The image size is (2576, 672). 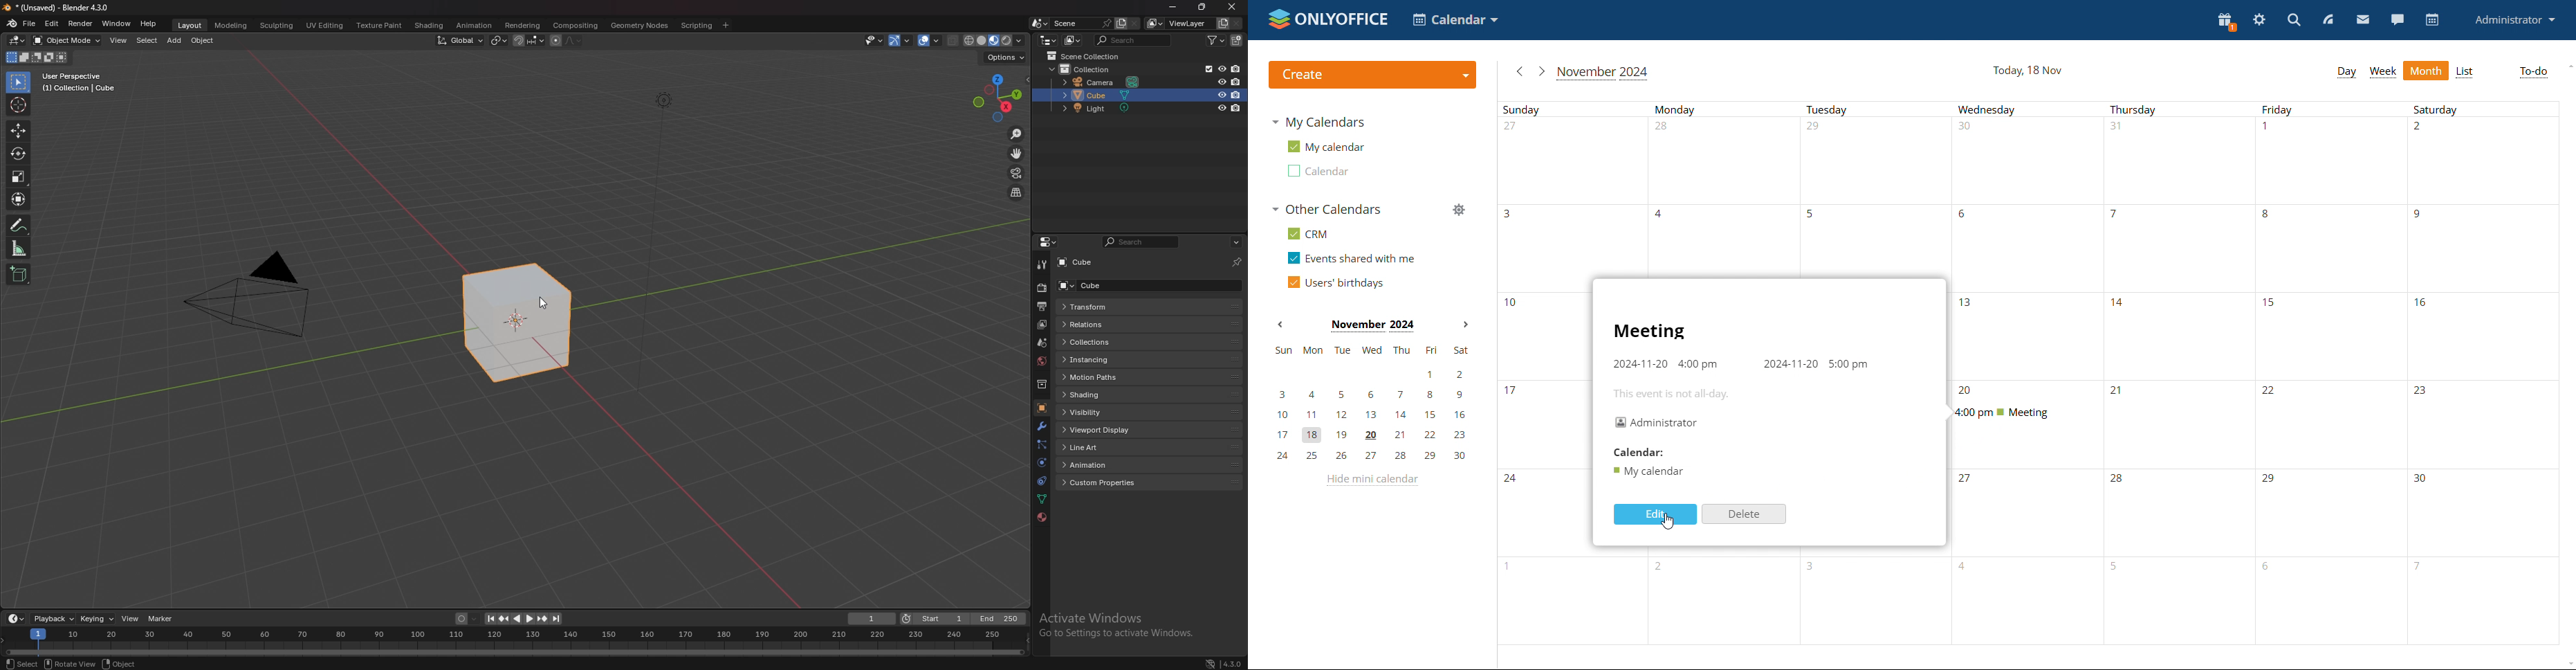 I want to click on camera view, so click(x=1017, y=172).